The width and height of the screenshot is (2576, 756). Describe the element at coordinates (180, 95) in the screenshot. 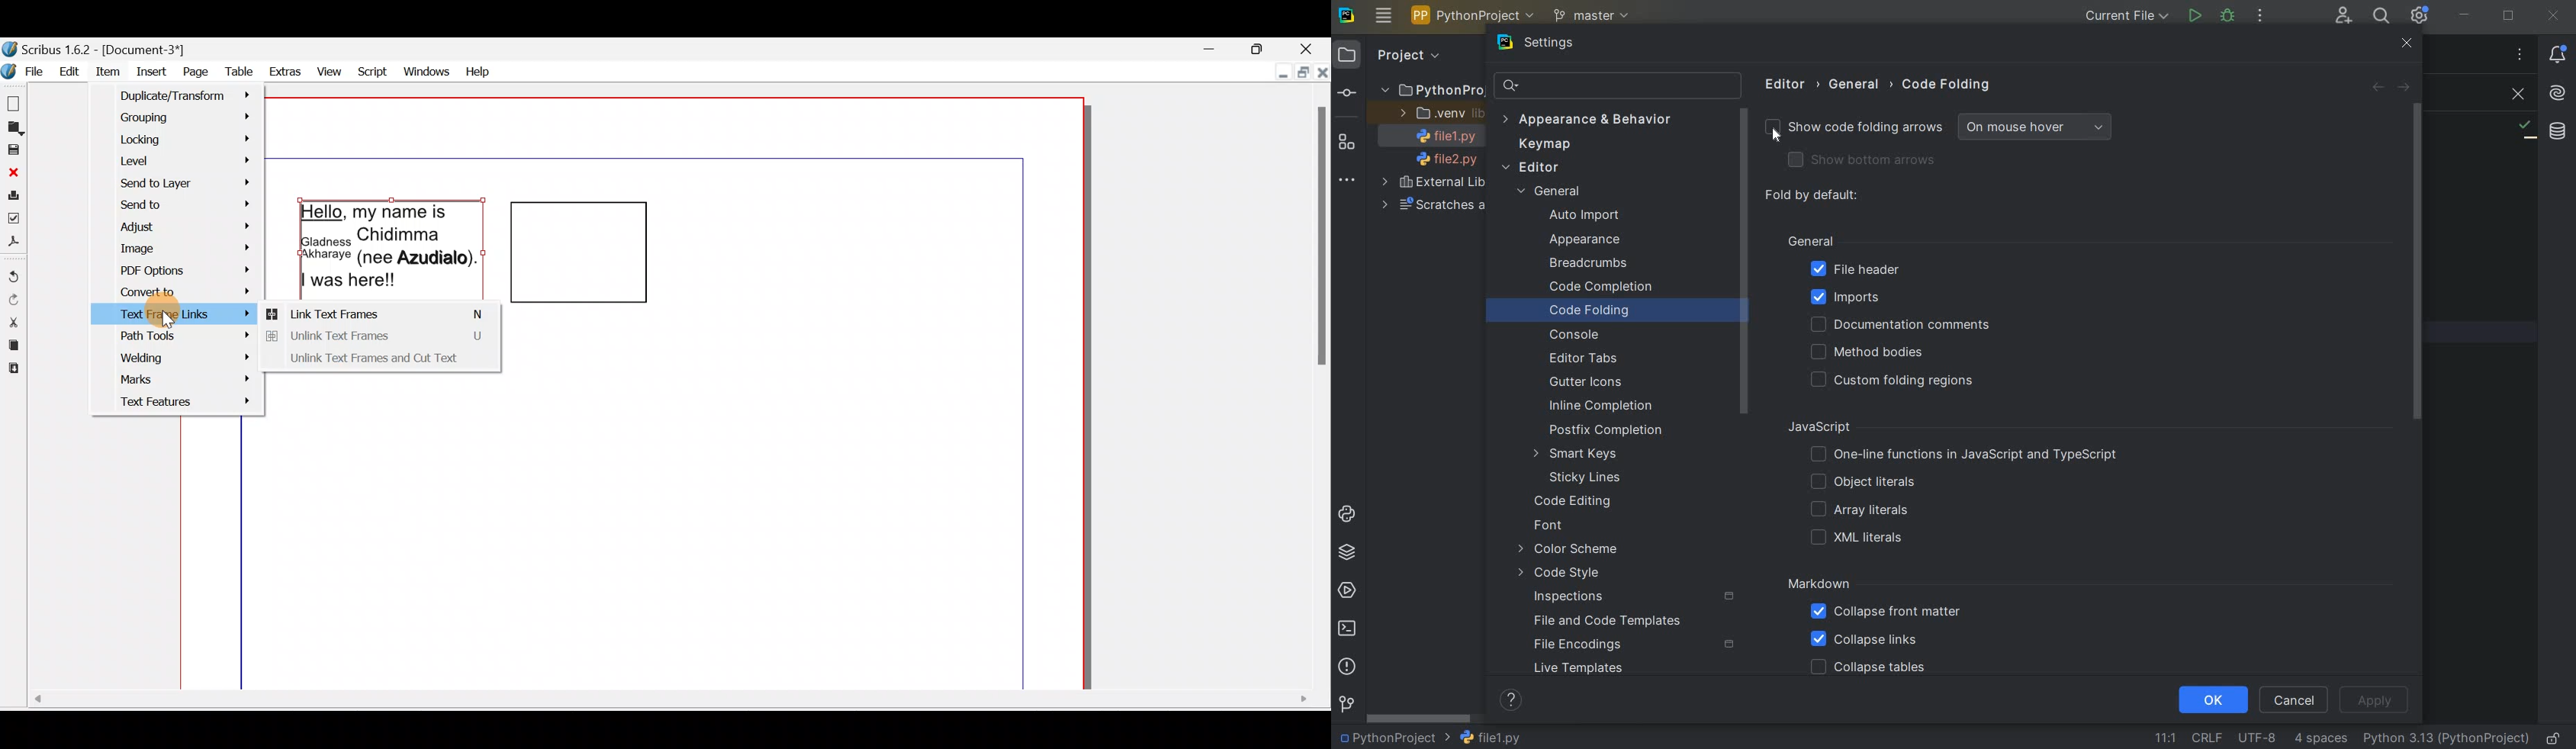

I see `Duplicate/Transform` at that location.